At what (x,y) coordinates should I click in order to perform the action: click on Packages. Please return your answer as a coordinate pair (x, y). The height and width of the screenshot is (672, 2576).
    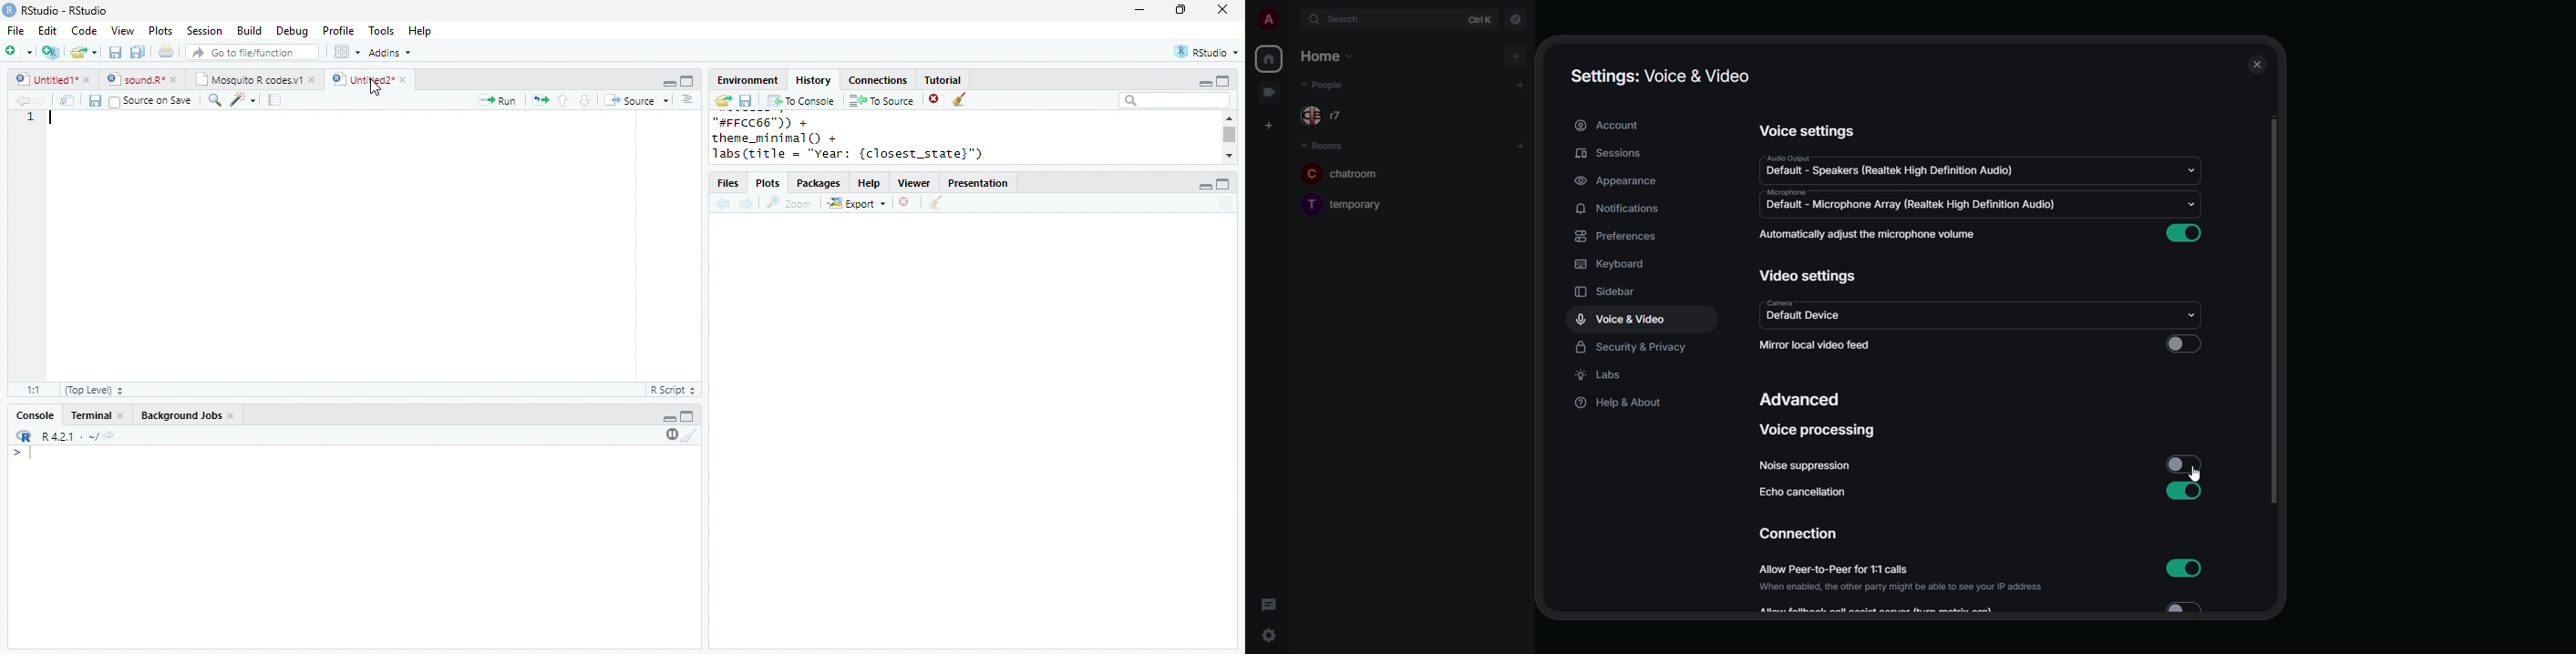
    Looking at the image, I should click on (819, 184).